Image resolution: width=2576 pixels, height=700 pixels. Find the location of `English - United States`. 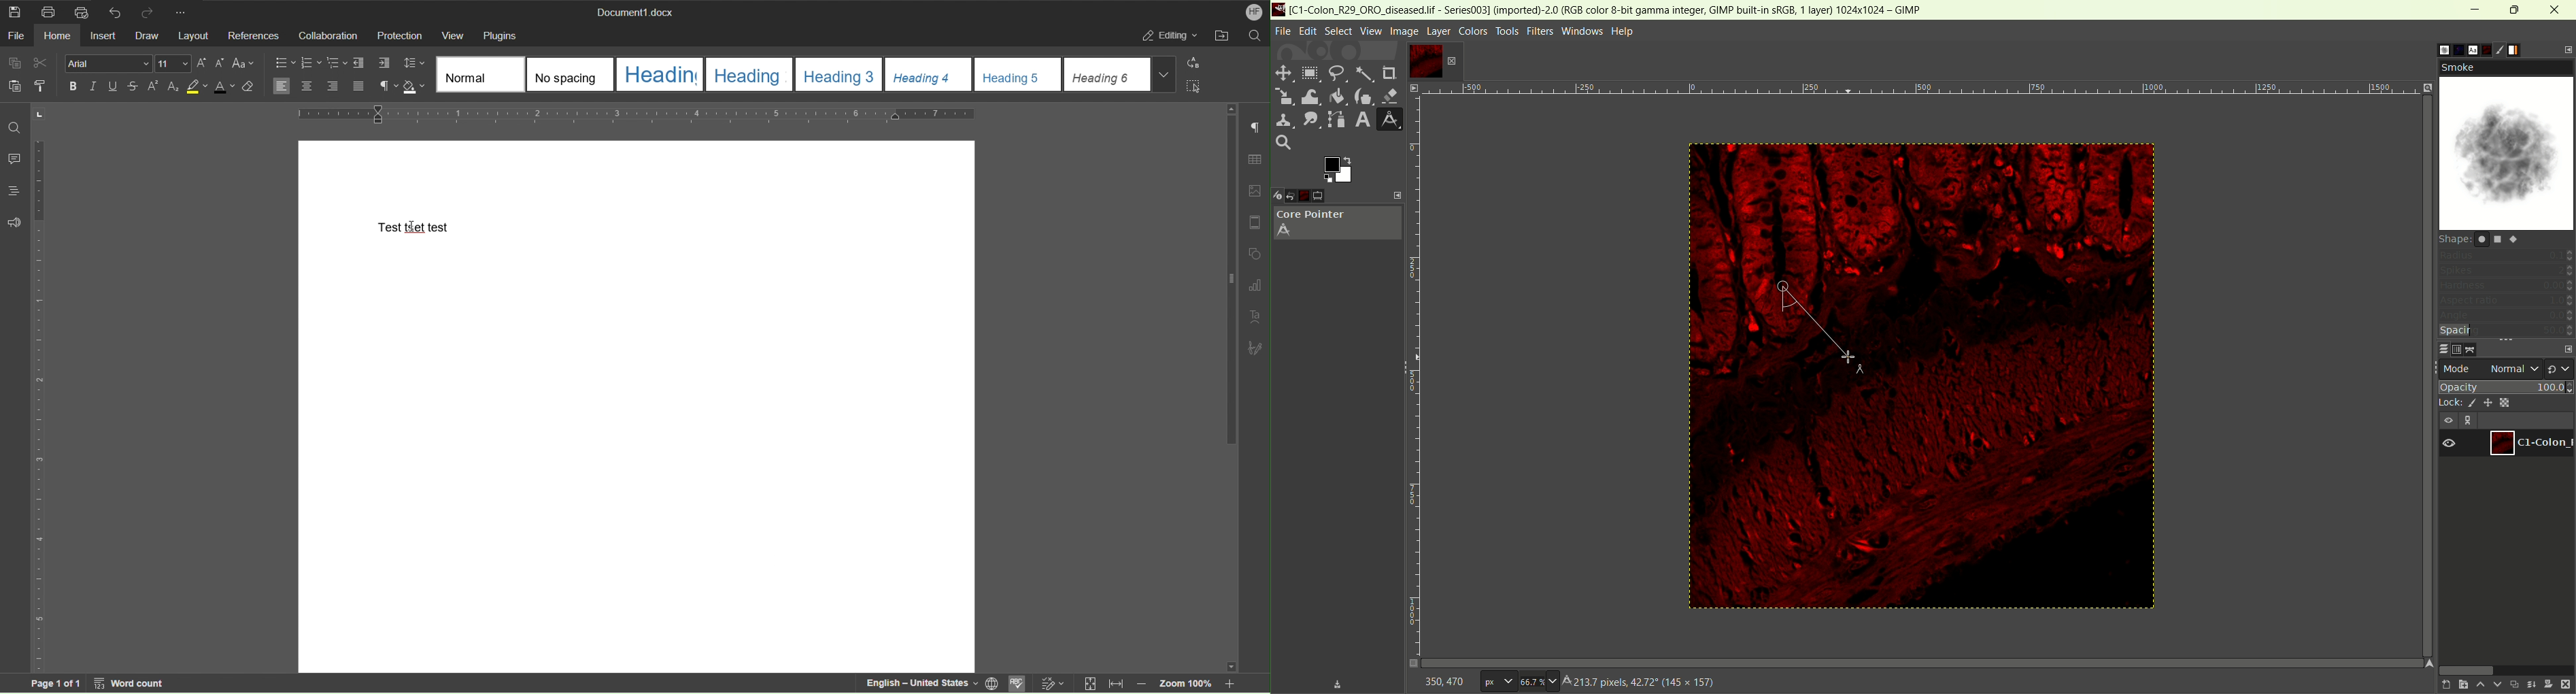

English - United States is located at coordinates (919, 683).